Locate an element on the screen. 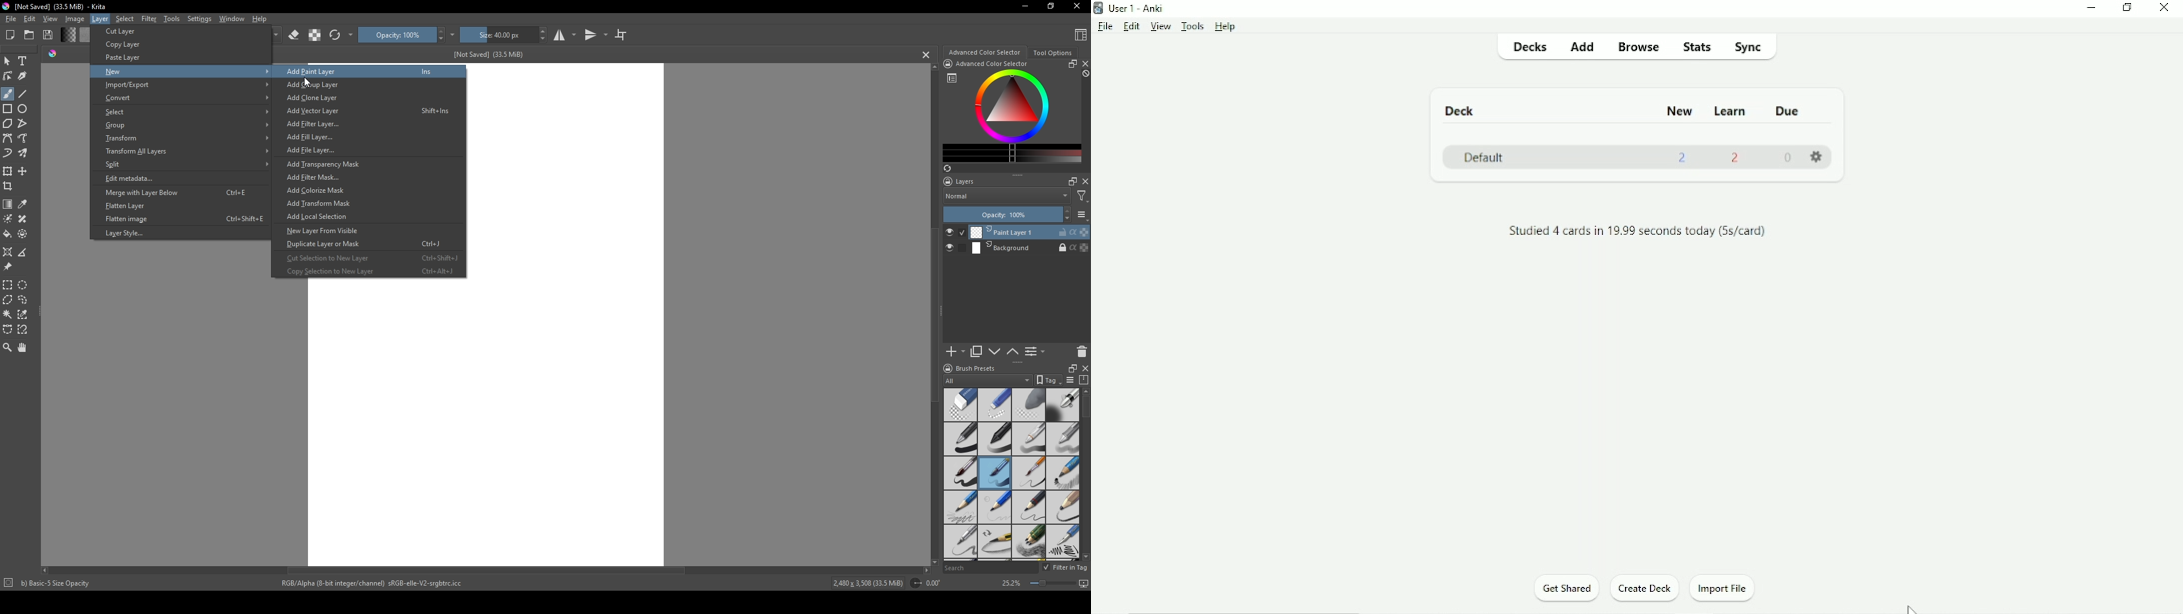 The image size is (2184, 616). close is located at coordinates (1085, 64).